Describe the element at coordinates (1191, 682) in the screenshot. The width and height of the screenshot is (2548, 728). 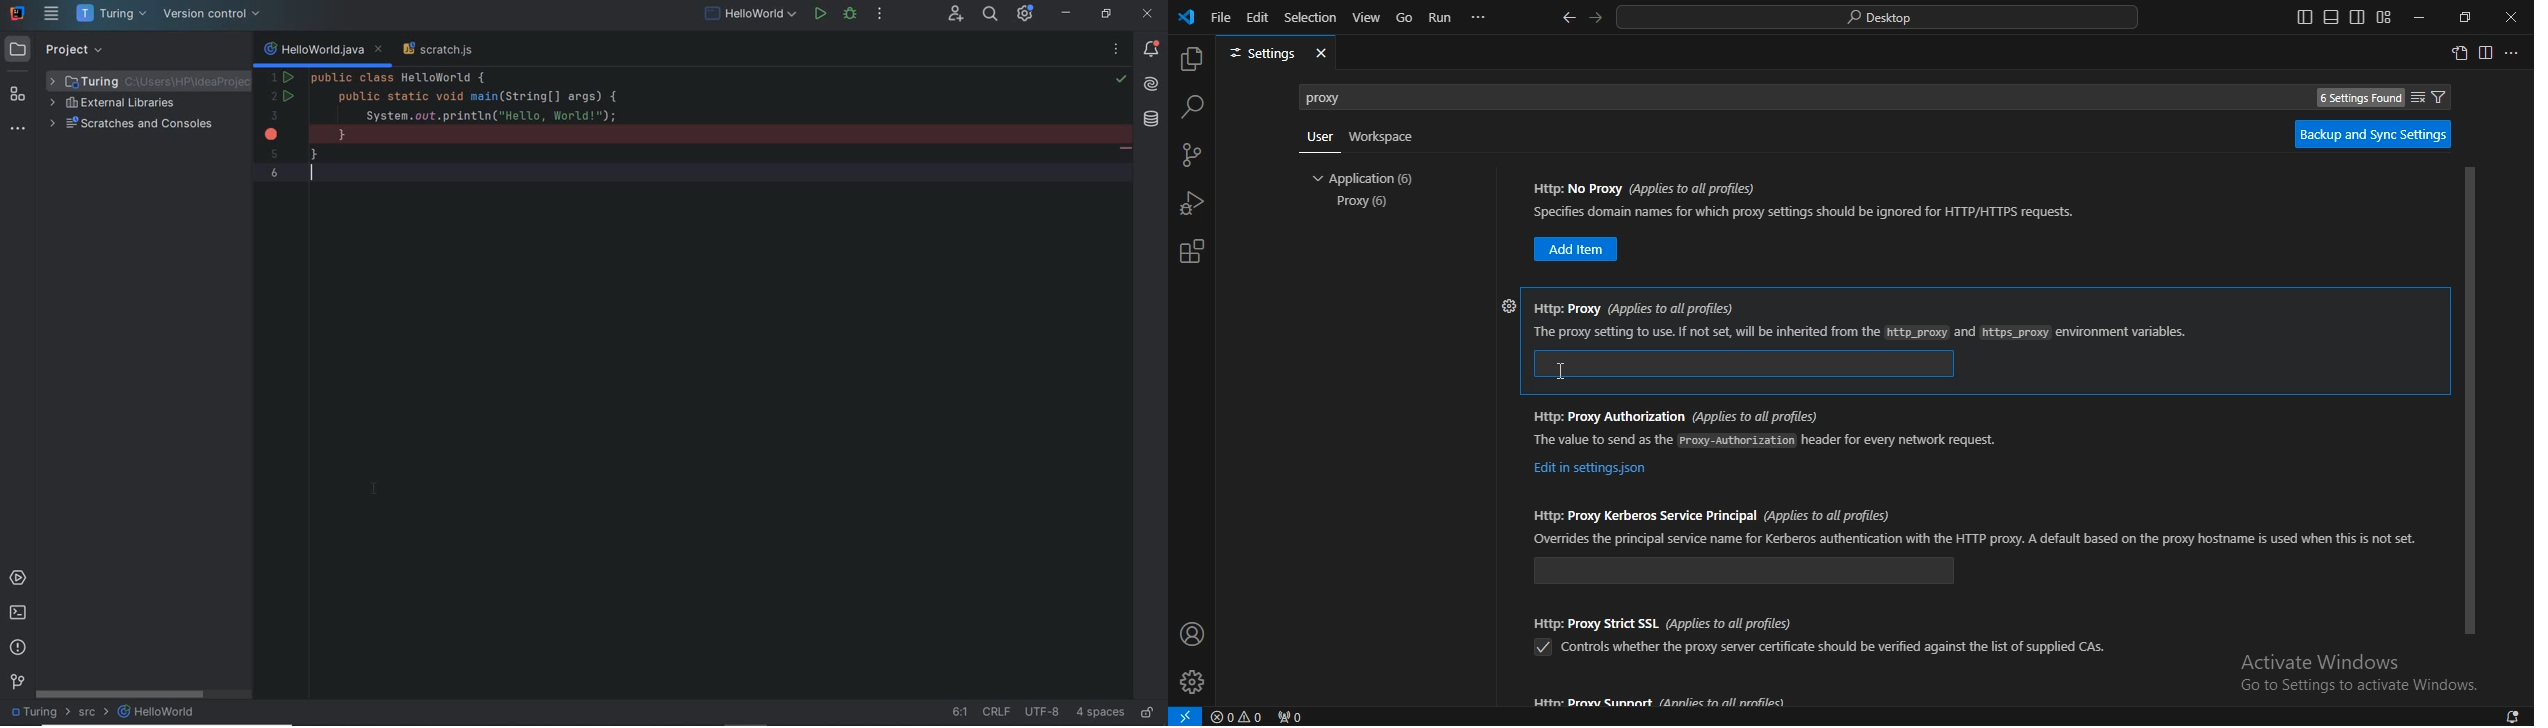
I see `settings` at that location.